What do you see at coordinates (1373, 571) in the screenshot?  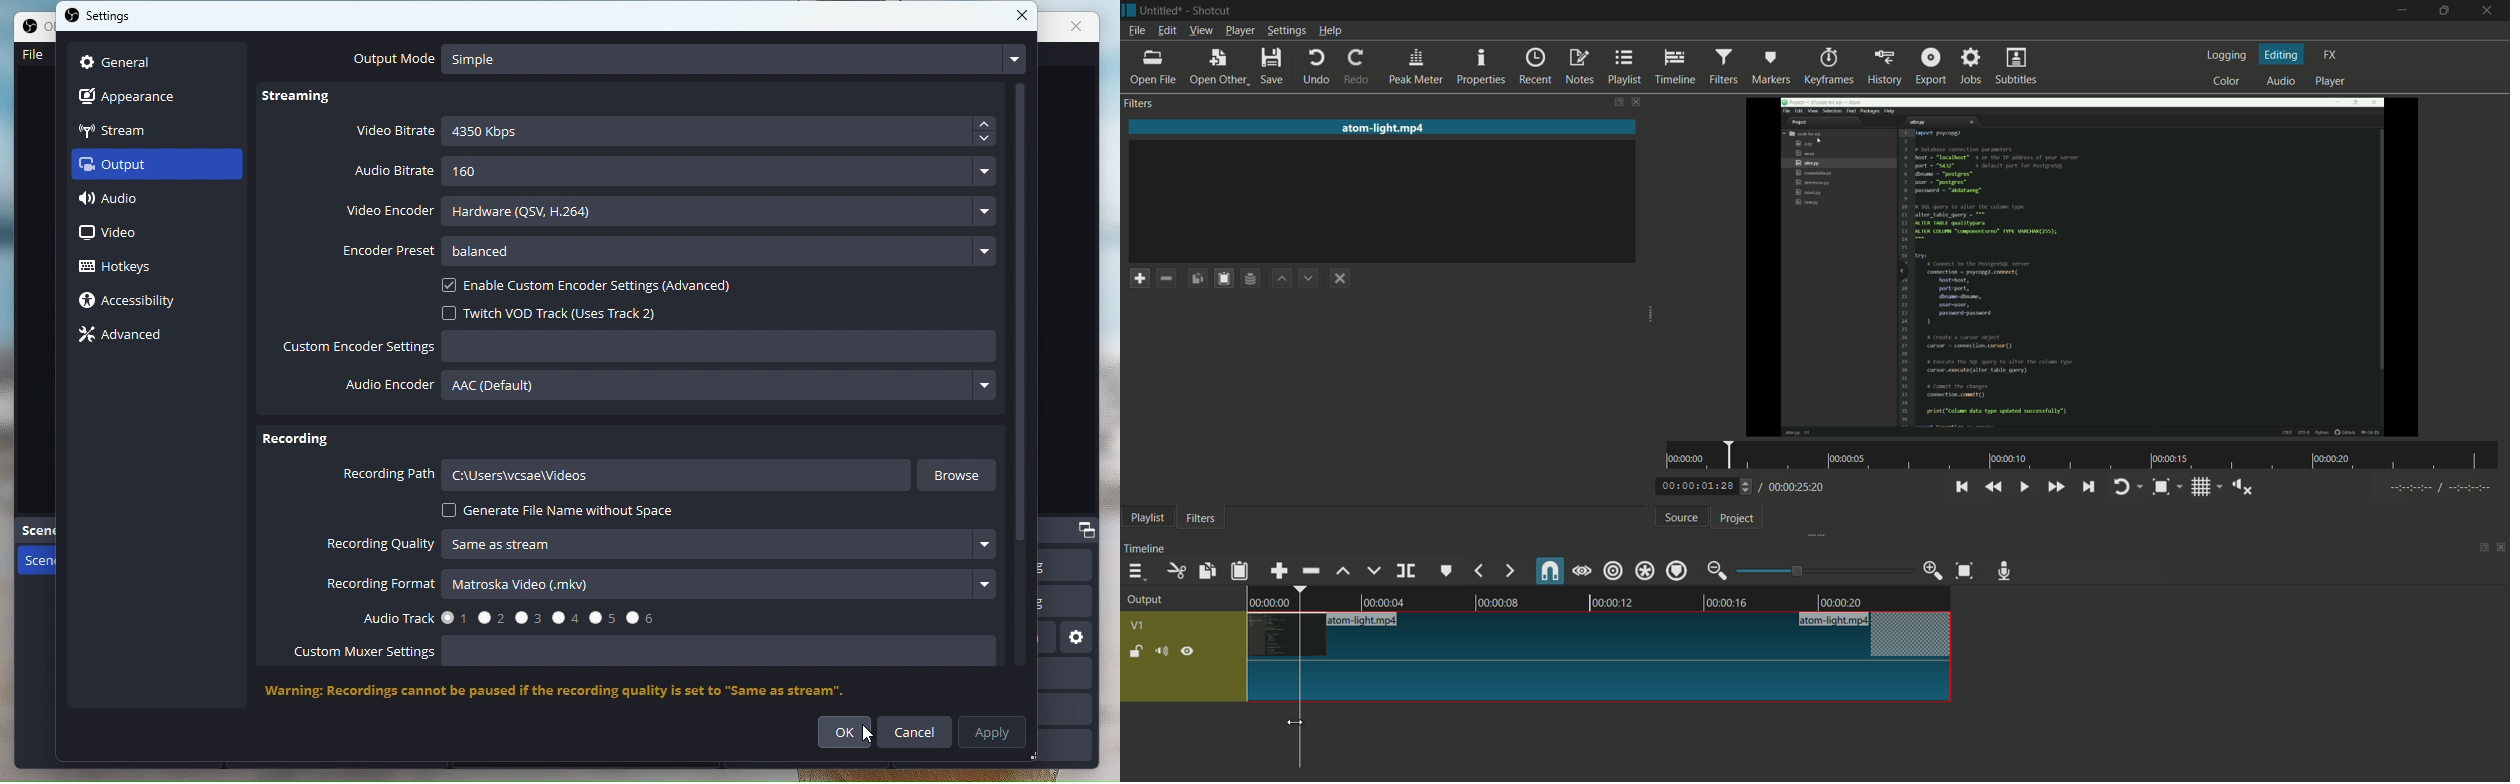 I see `overwrite` at bounding box center [1373, 571].